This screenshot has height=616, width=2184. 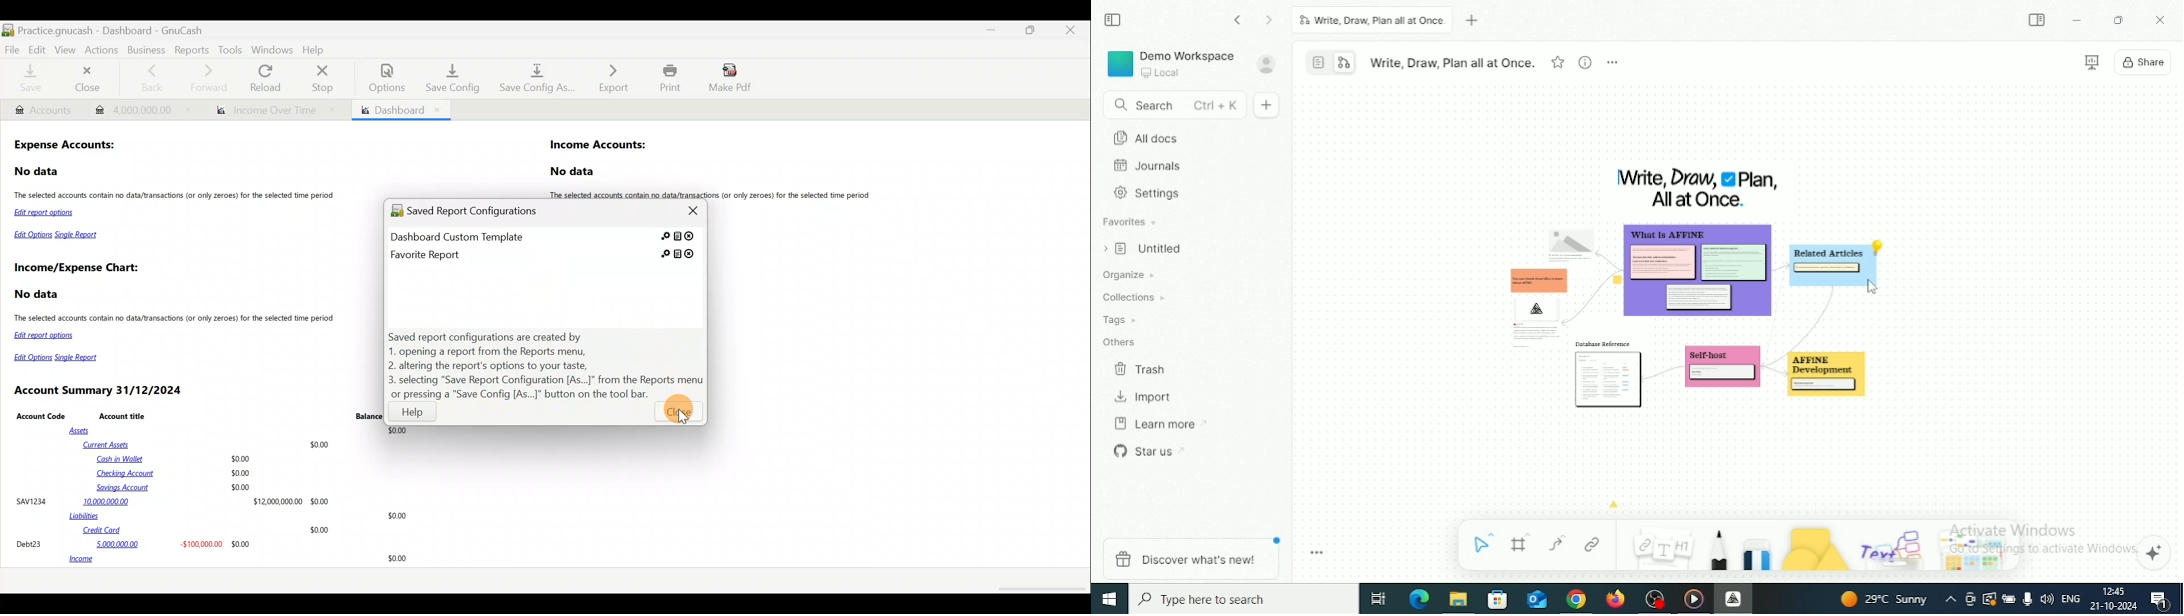 What do you see at coordinates (1558, 61) in the screenshot?
I see `Favourite` at bounding box center [1558, 61].